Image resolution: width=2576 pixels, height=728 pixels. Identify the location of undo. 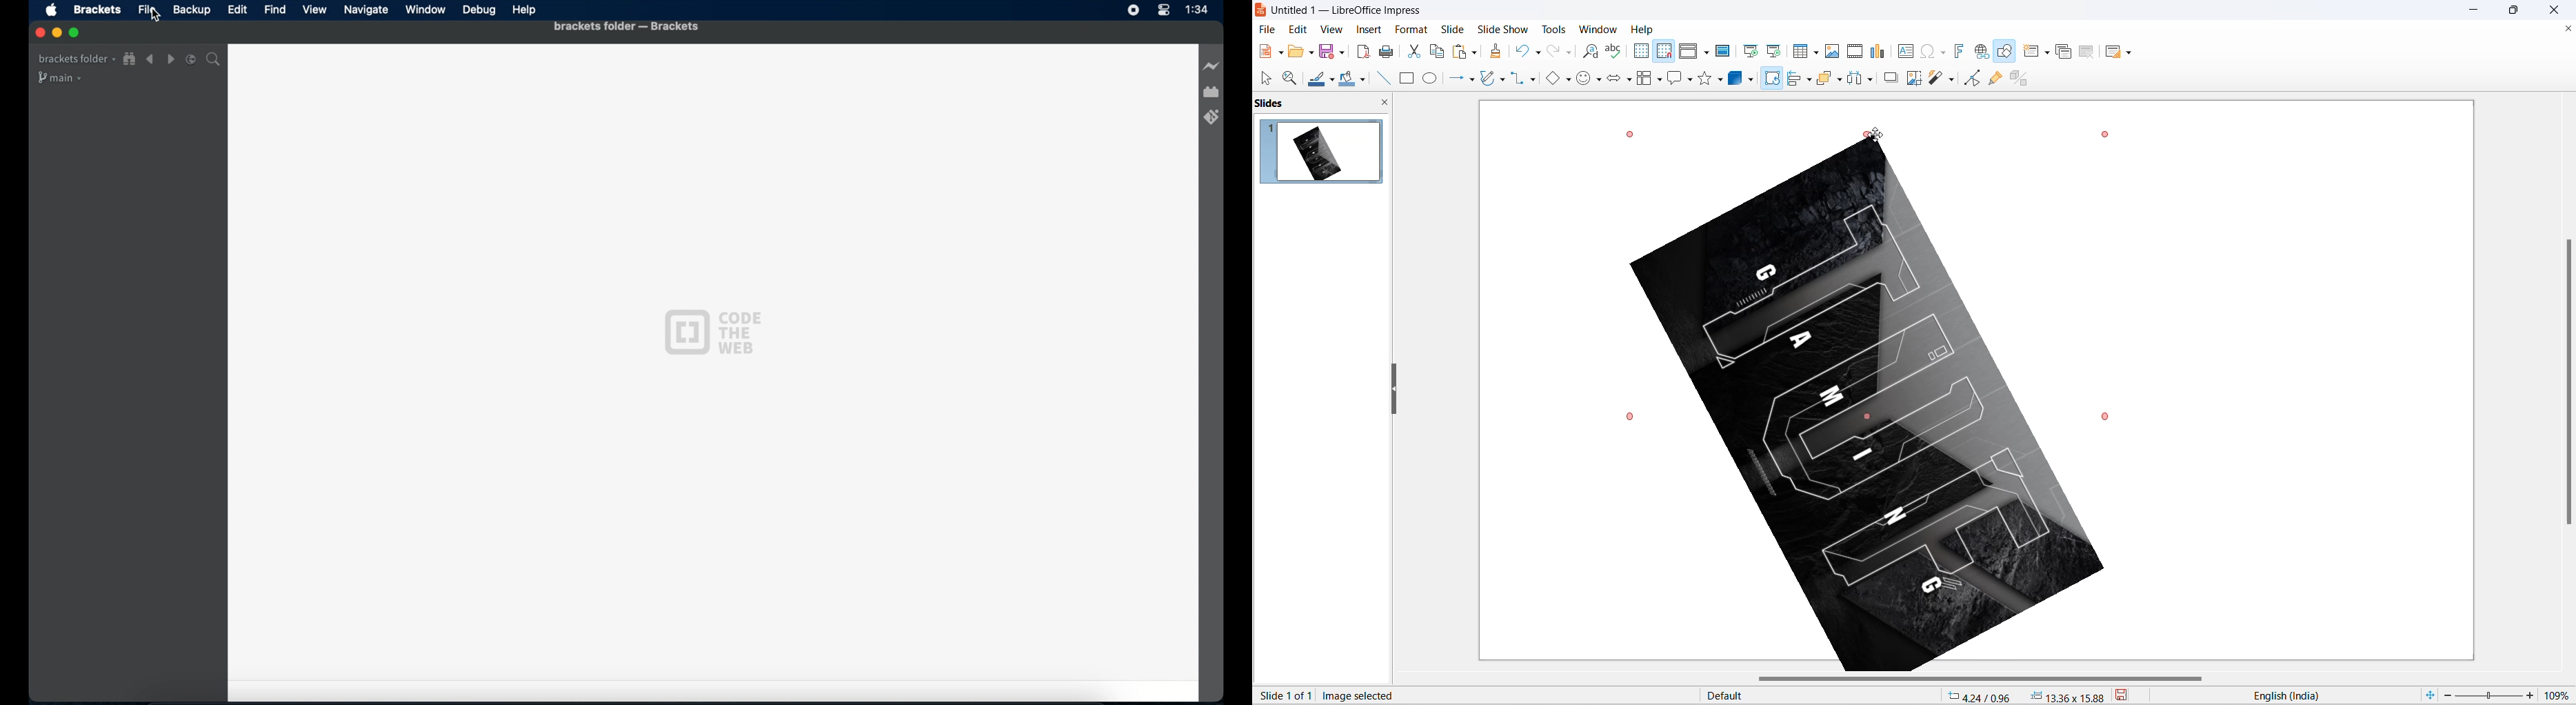
(1523, 50).